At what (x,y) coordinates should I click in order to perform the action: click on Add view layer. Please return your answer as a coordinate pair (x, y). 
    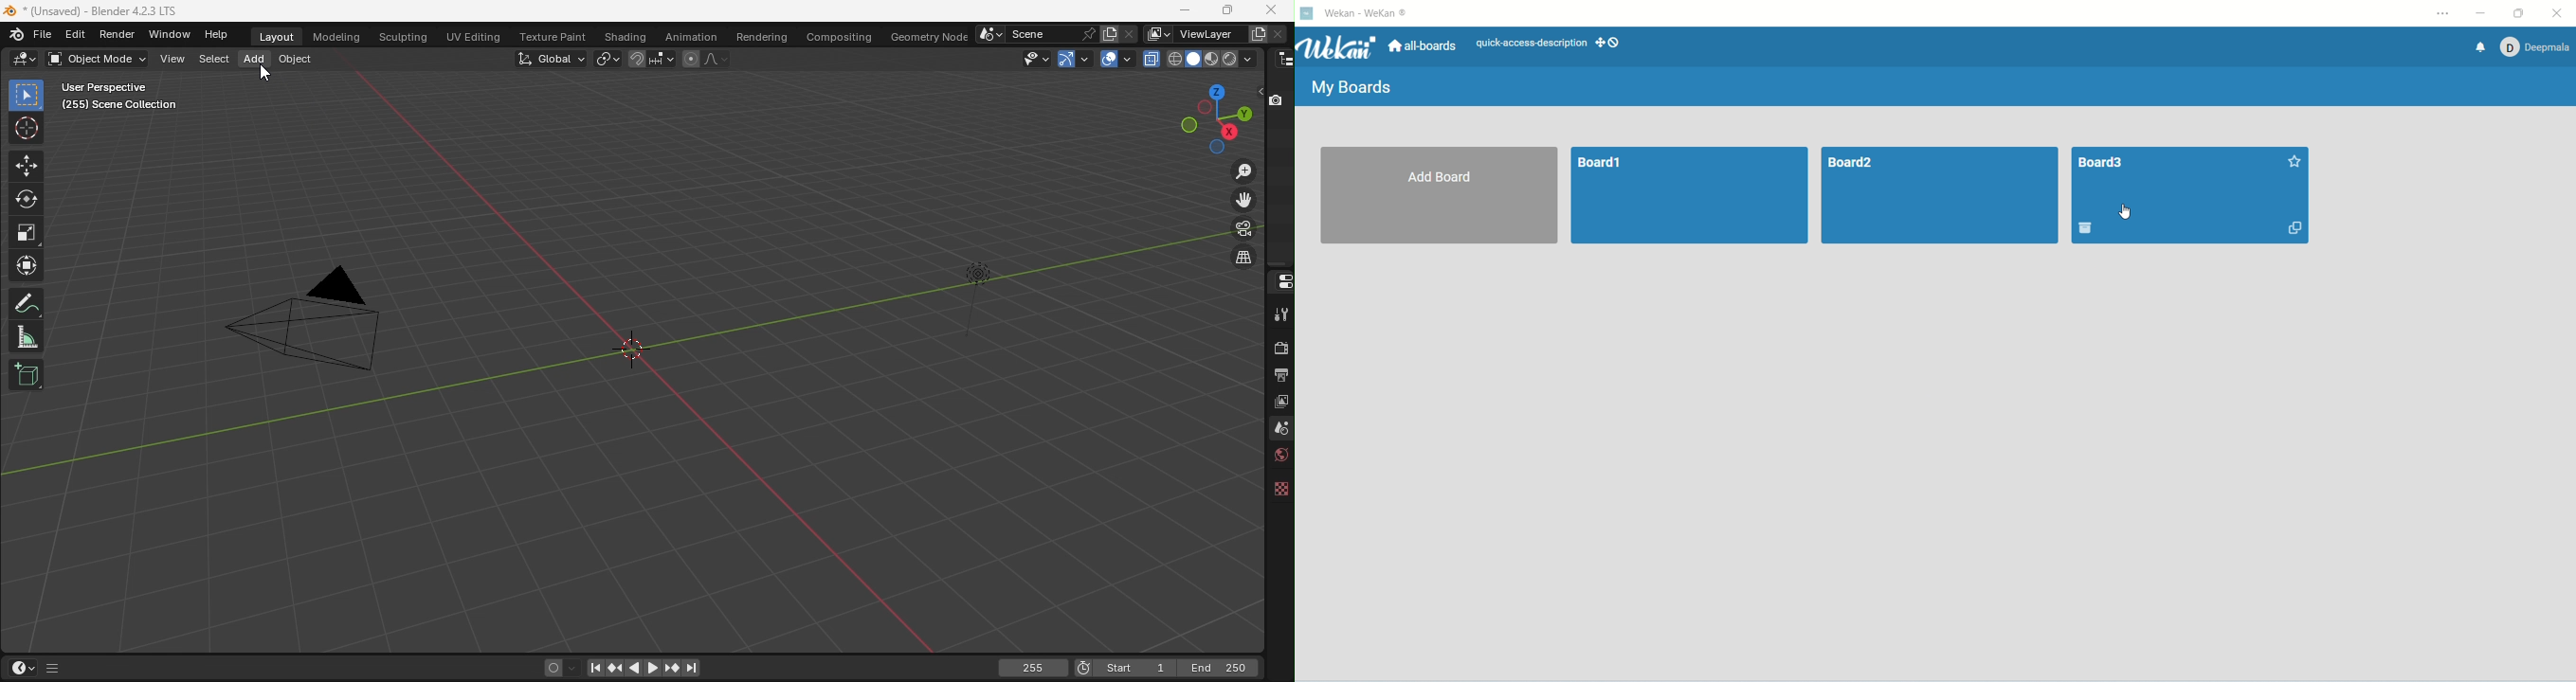
    Looking at the image, I should click on (1255, 32).